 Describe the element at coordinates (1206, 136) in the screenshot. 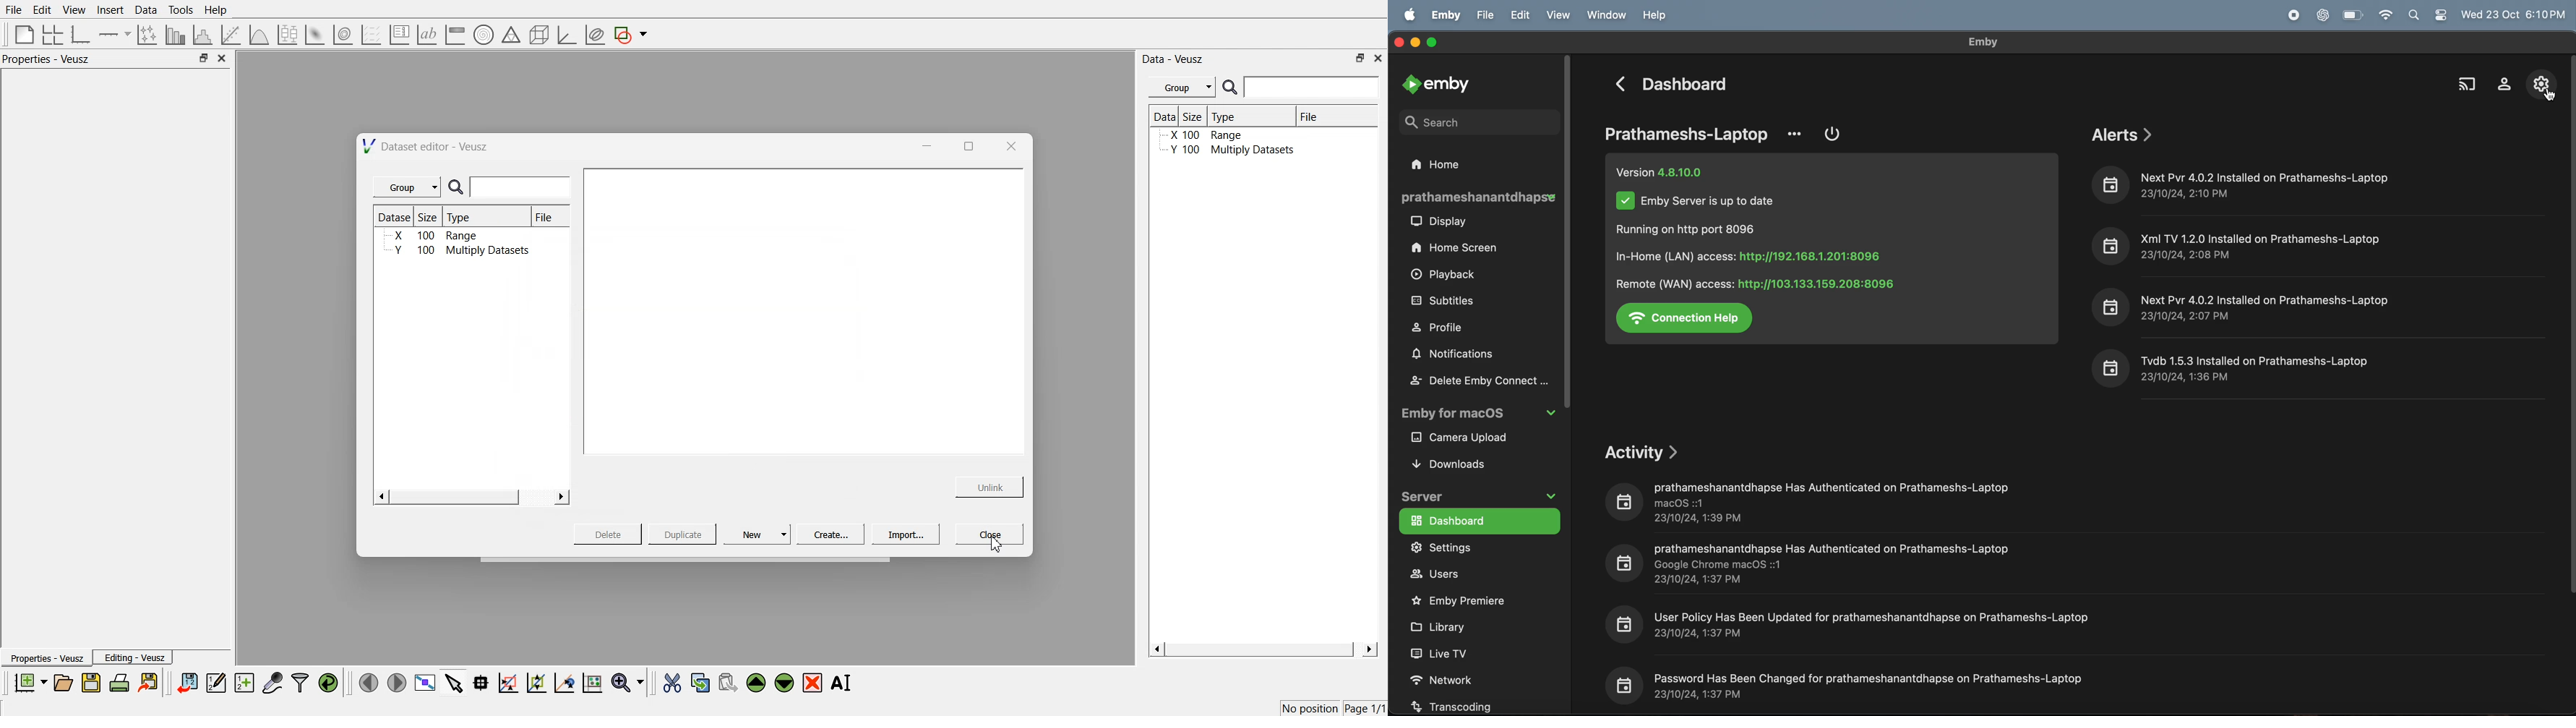

I see `X 100 Range` at that location.